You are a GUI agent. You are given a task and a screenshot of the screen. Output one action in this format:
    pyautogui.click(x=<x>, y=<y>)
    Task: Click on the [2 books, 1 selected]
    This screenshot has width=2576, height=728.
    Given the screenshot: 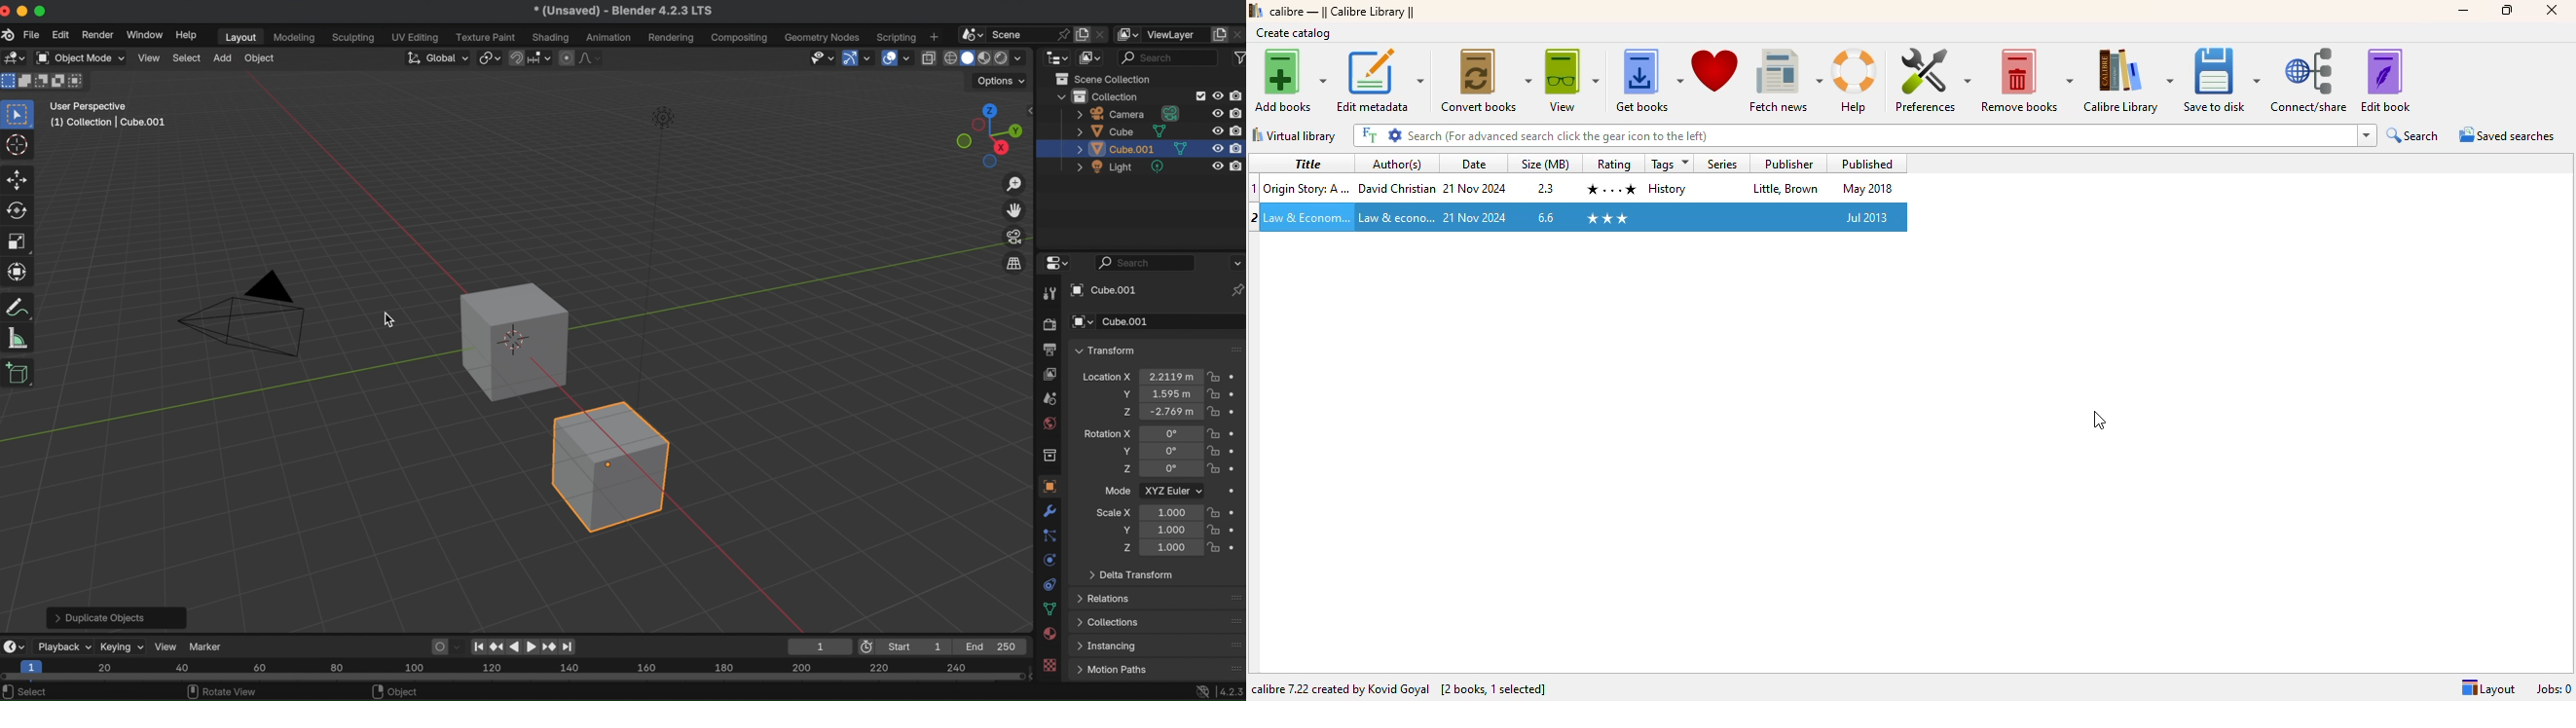 What is the action you would take?
    pyautogui.click(x=1493, y=688)
    